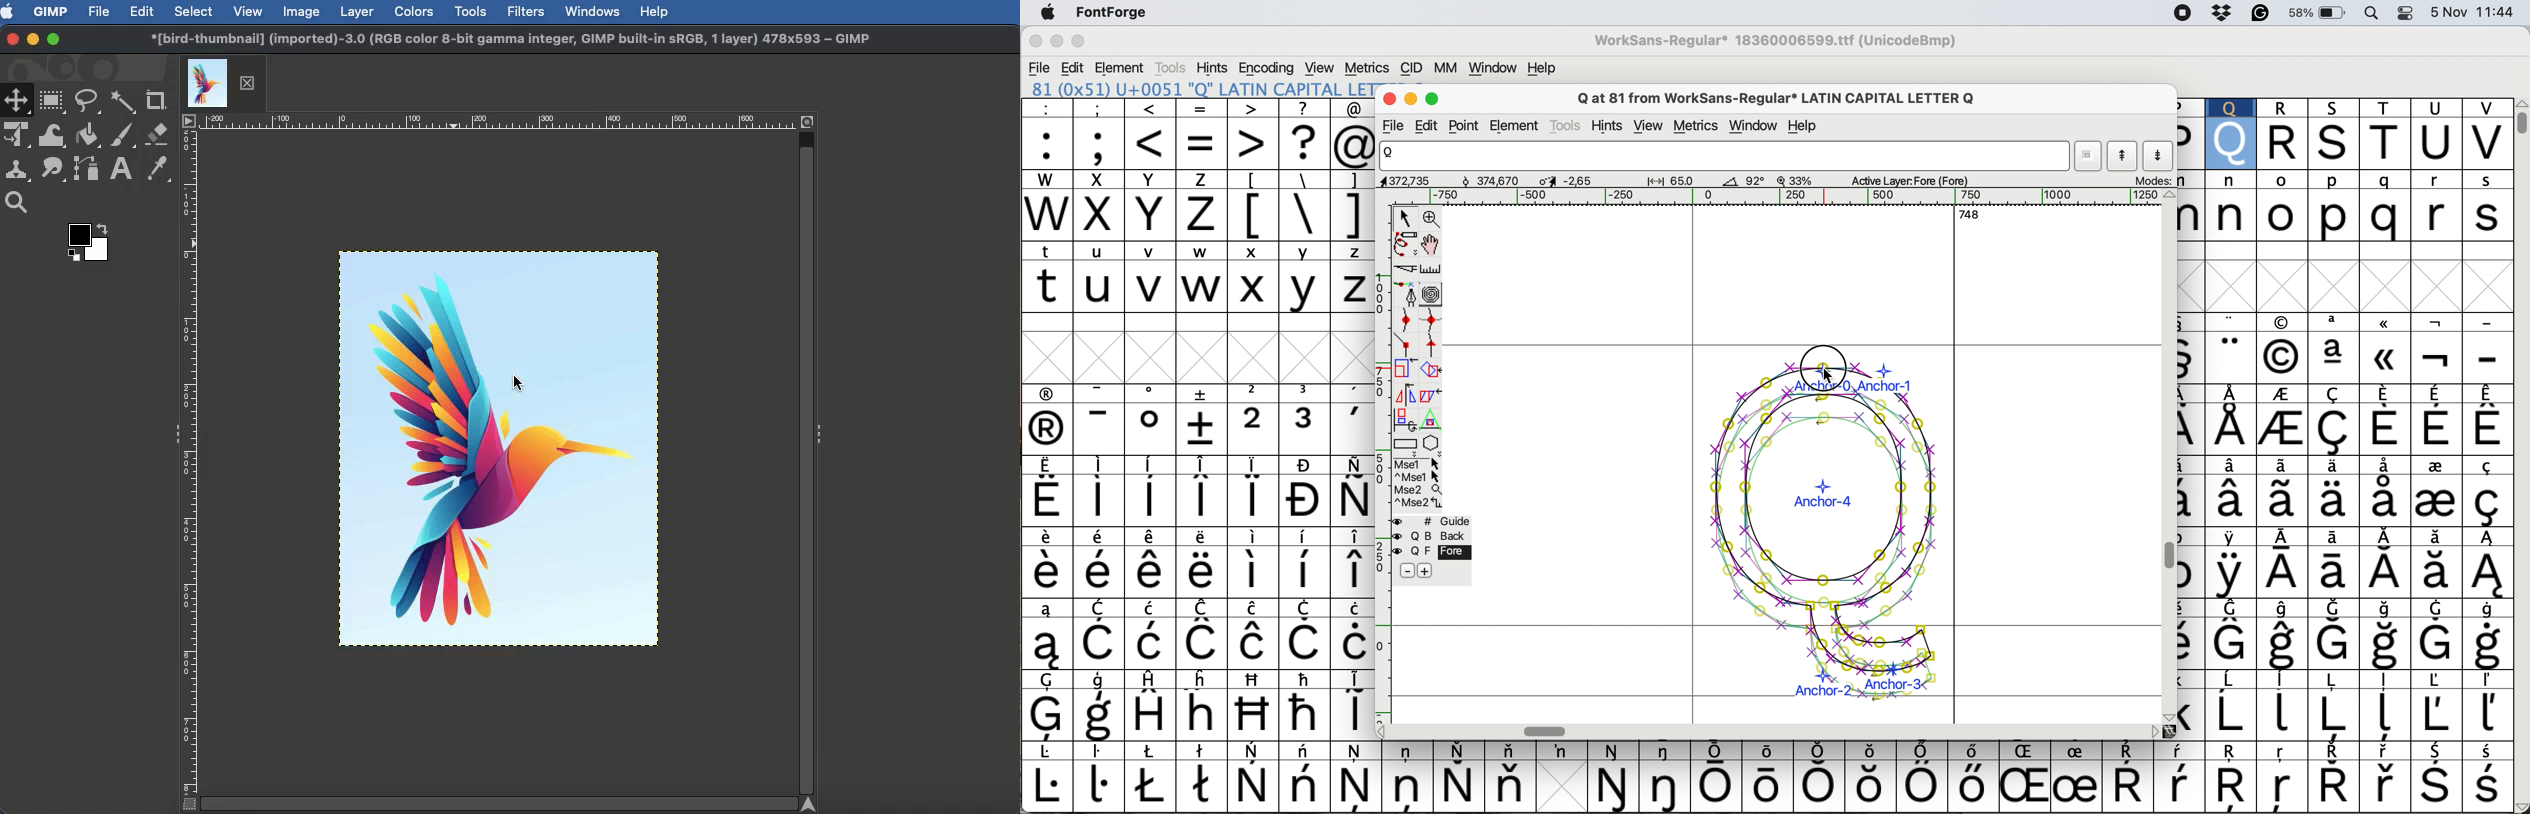  What do you see at coordinates (1725, 156) in the screenshot?
I see `glyph name` at bounding box center [1725, 156].